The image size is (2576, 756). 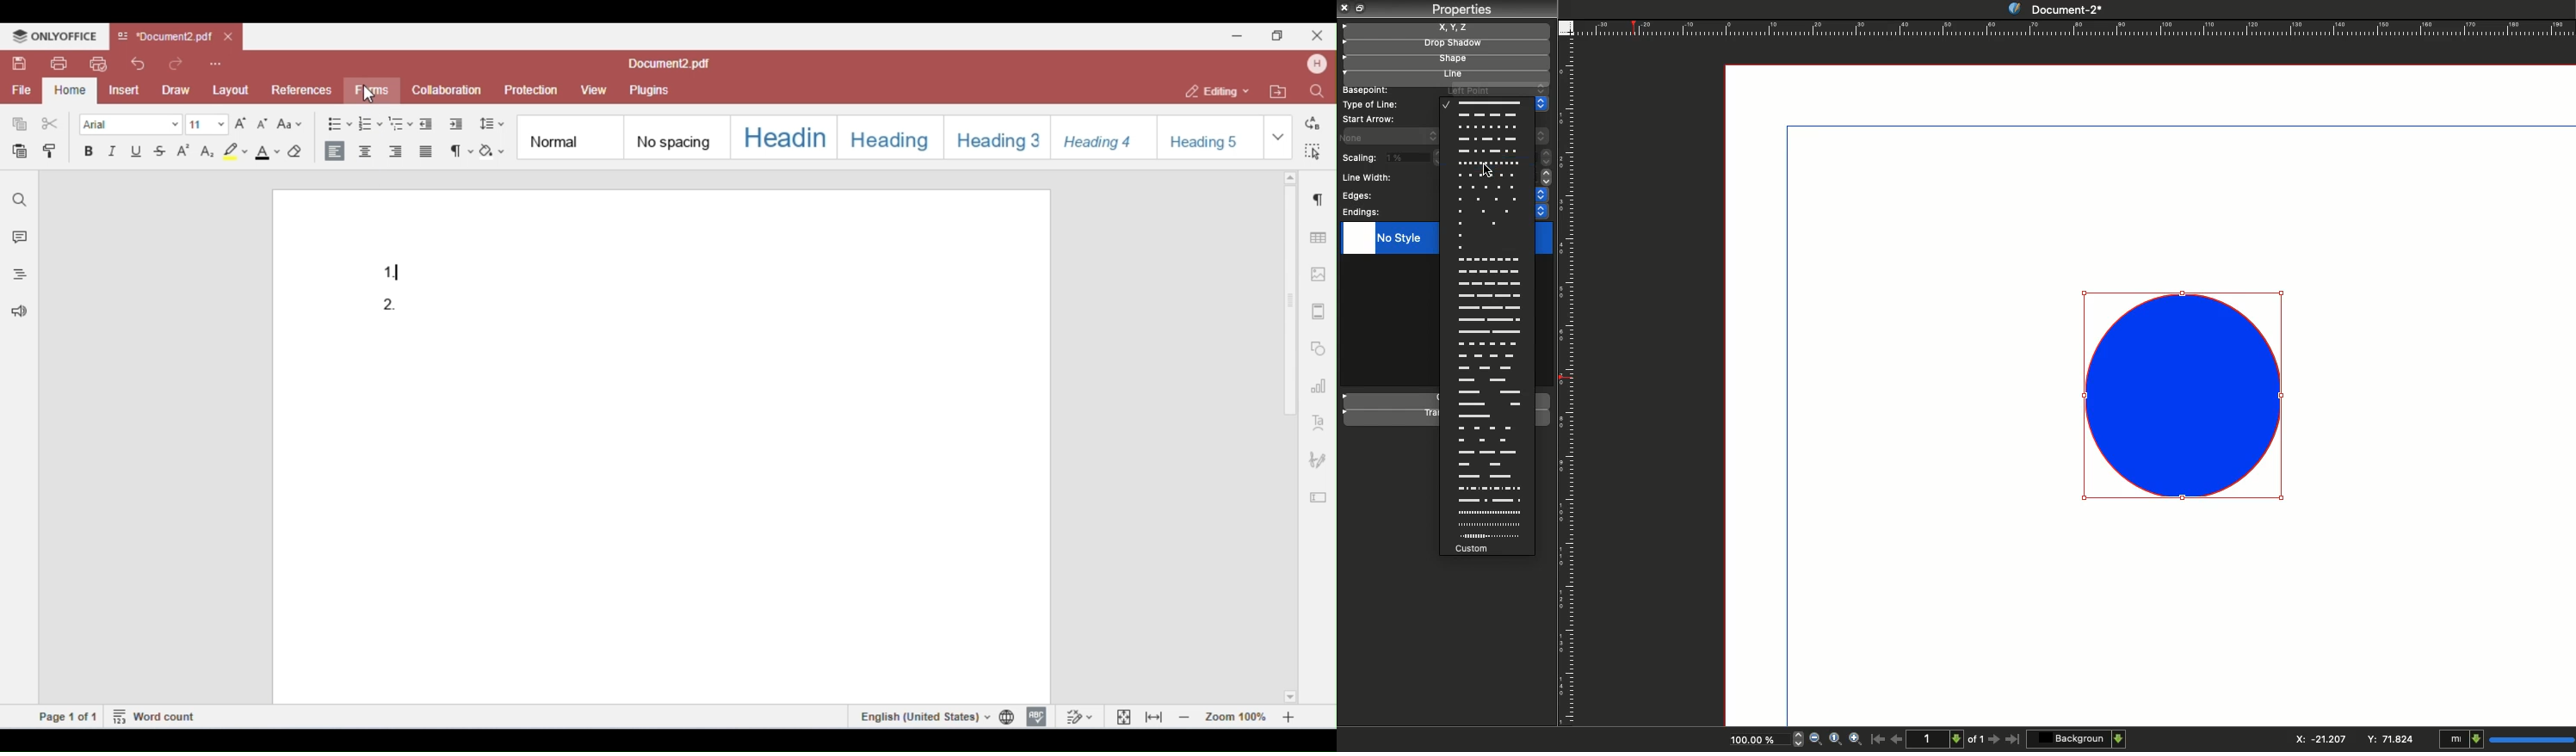 What do you see at coordinates (1488, 307) in the screenshot?
I see `line option` at bounding box center [1488, 307].